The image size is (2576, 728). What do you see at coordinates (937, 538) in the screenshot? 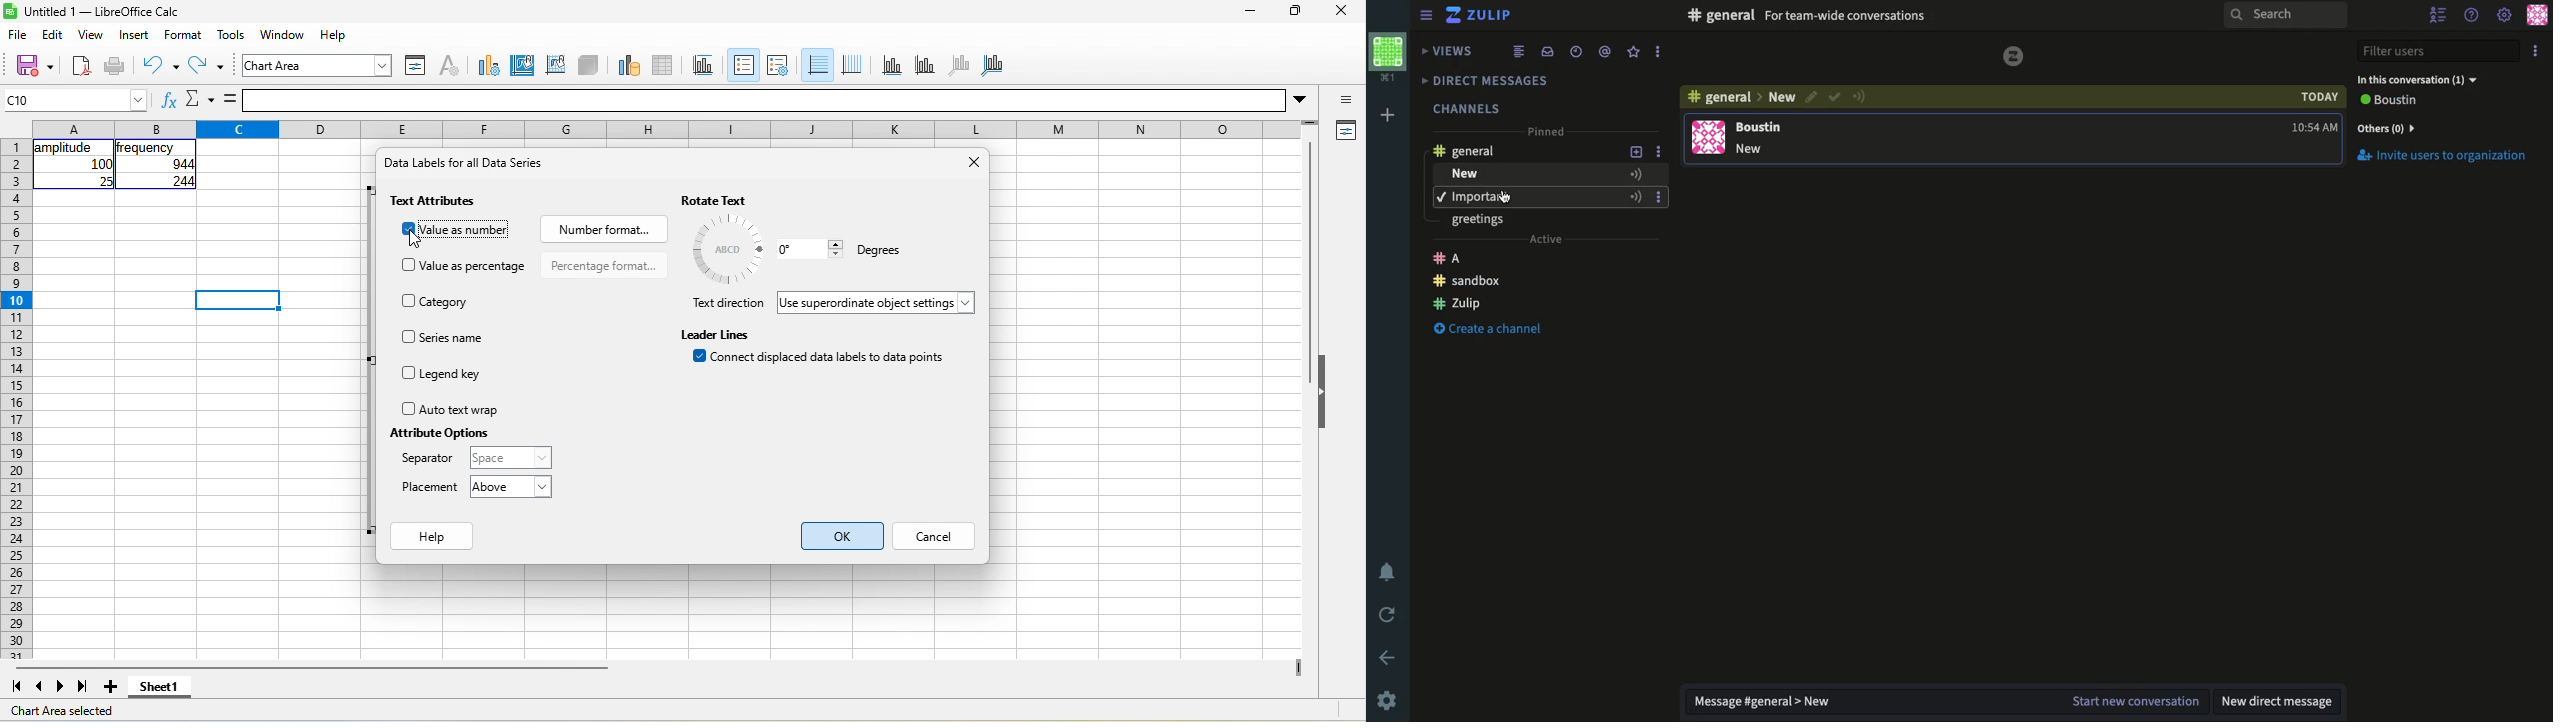
I see `cancel` at bounding box center [937, 538].